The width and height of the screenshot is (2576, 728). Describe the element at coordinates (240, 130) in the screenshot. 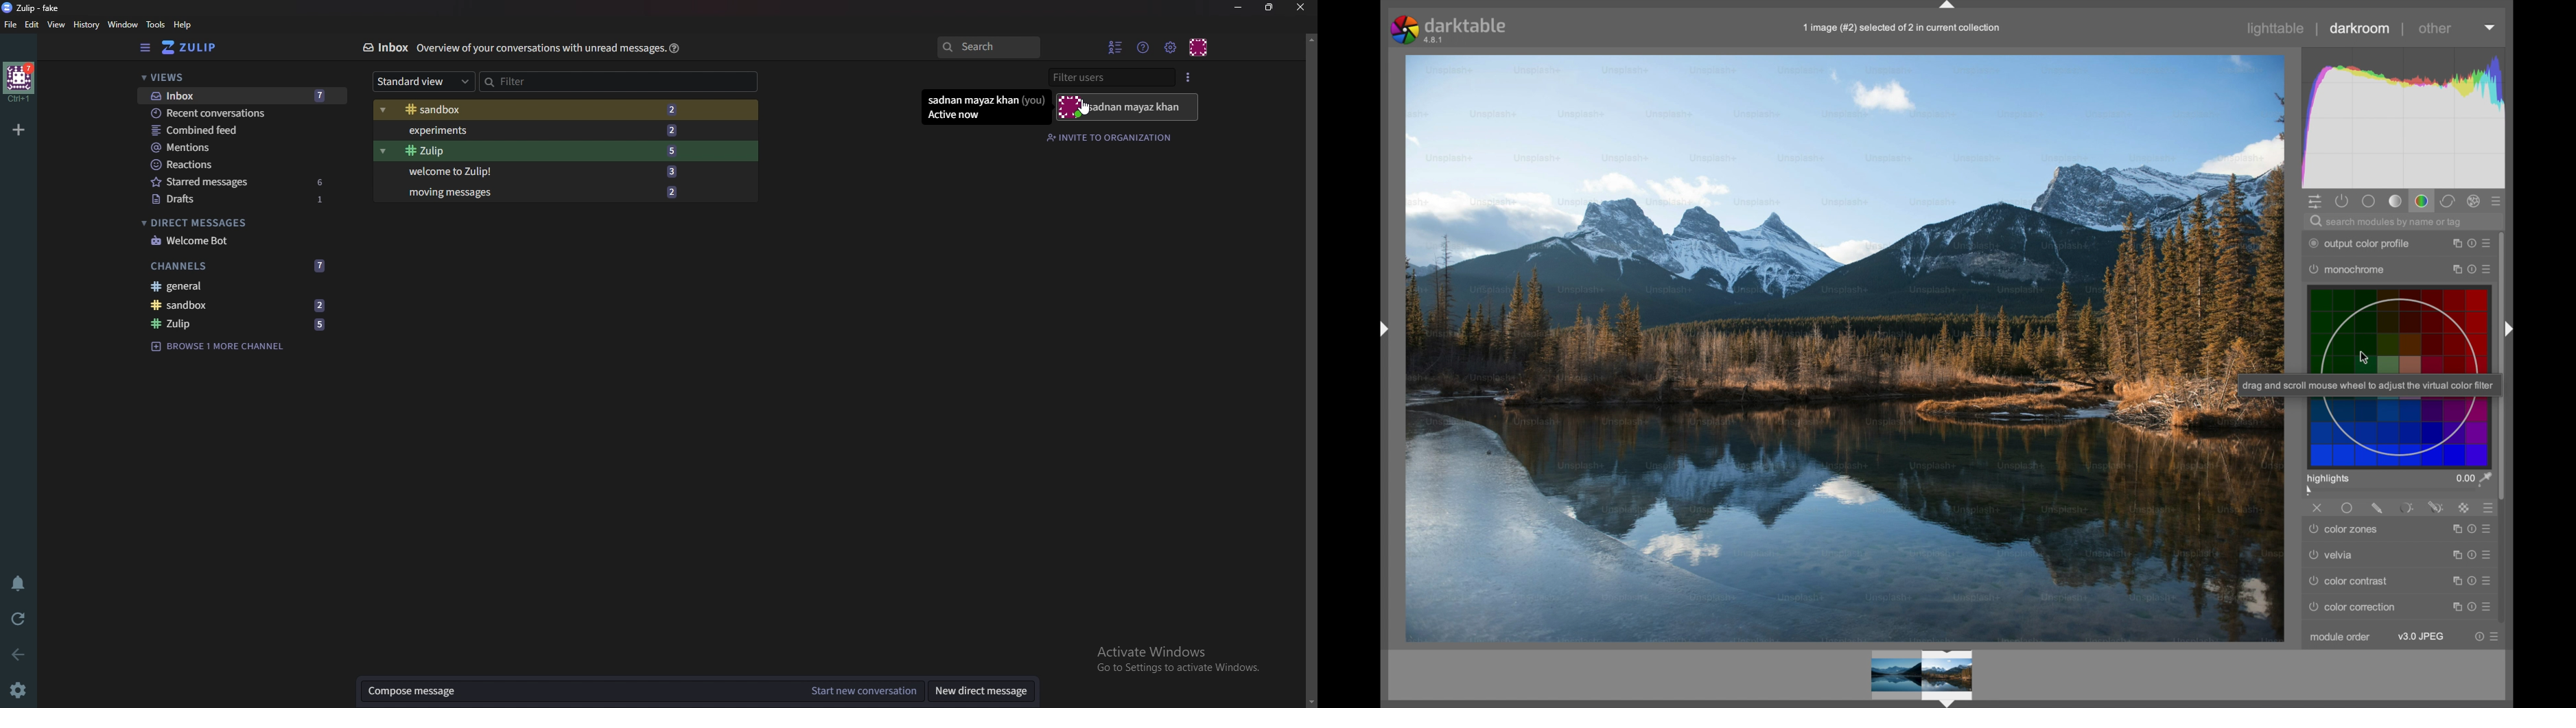

I see `Combined feed` at that location.